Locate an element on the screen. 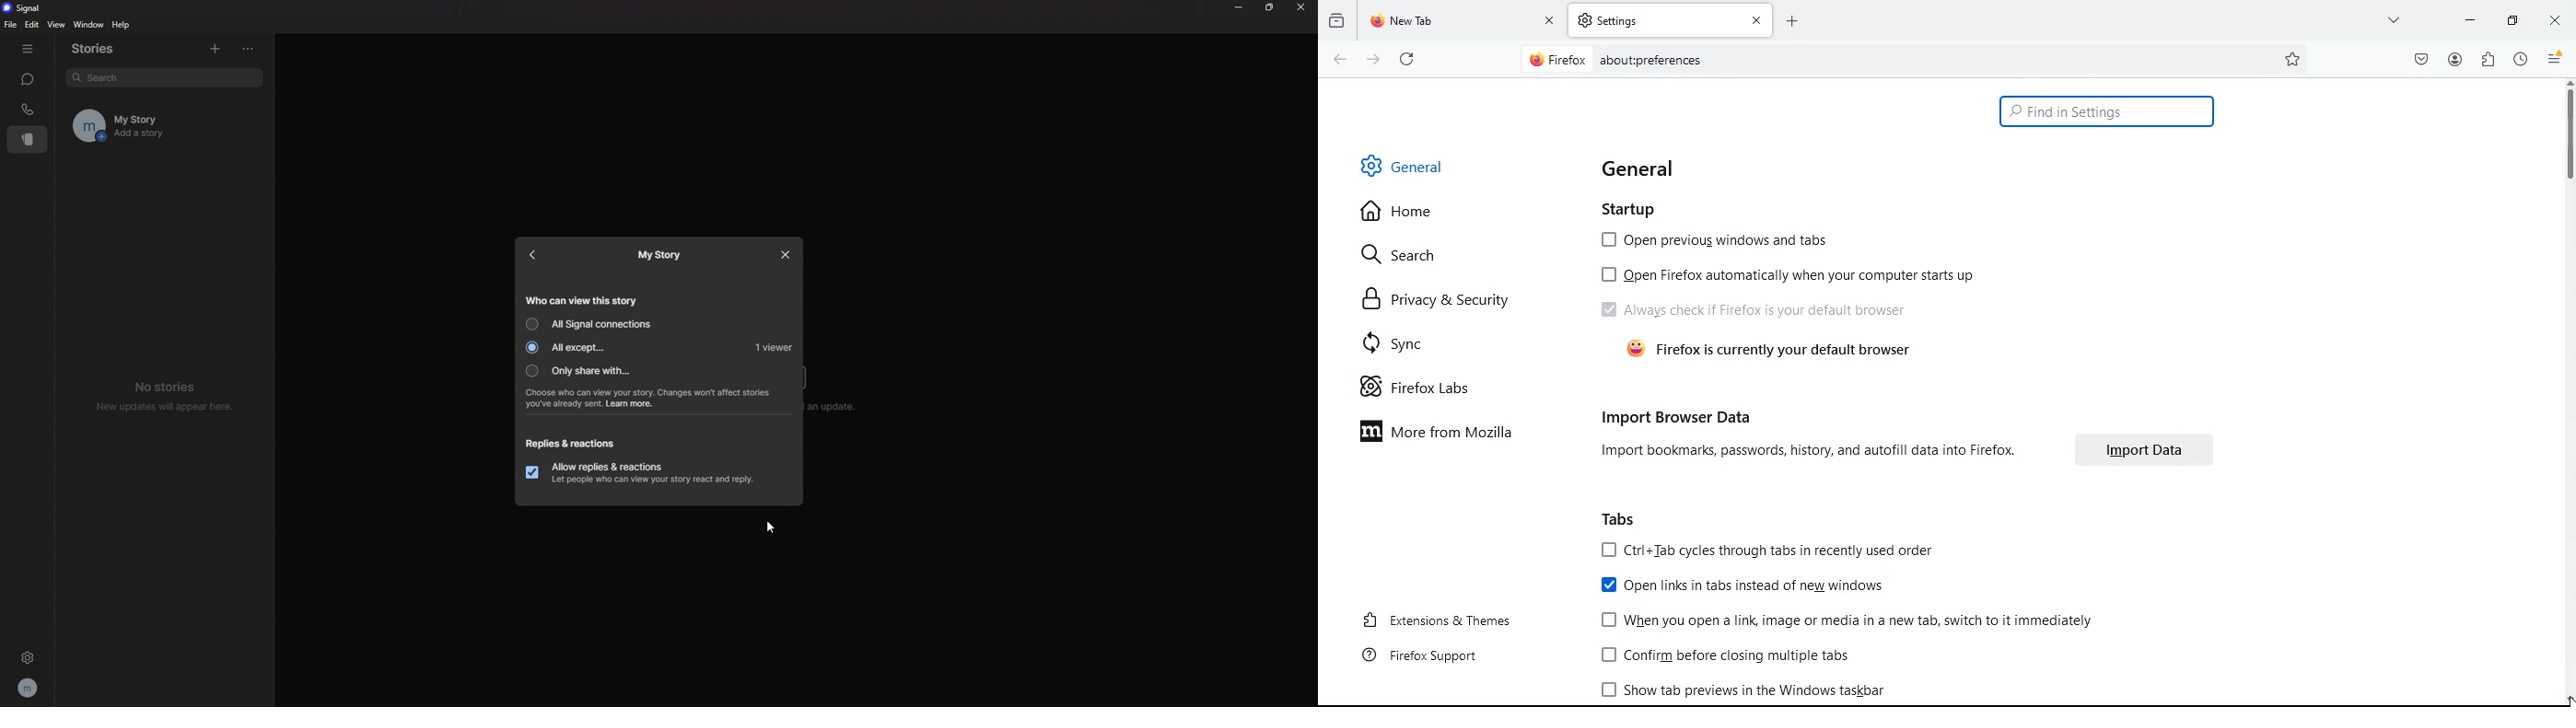 The width and height of the screenshot is (2576, 728). who can view this story is located at coordinates (582, 299).